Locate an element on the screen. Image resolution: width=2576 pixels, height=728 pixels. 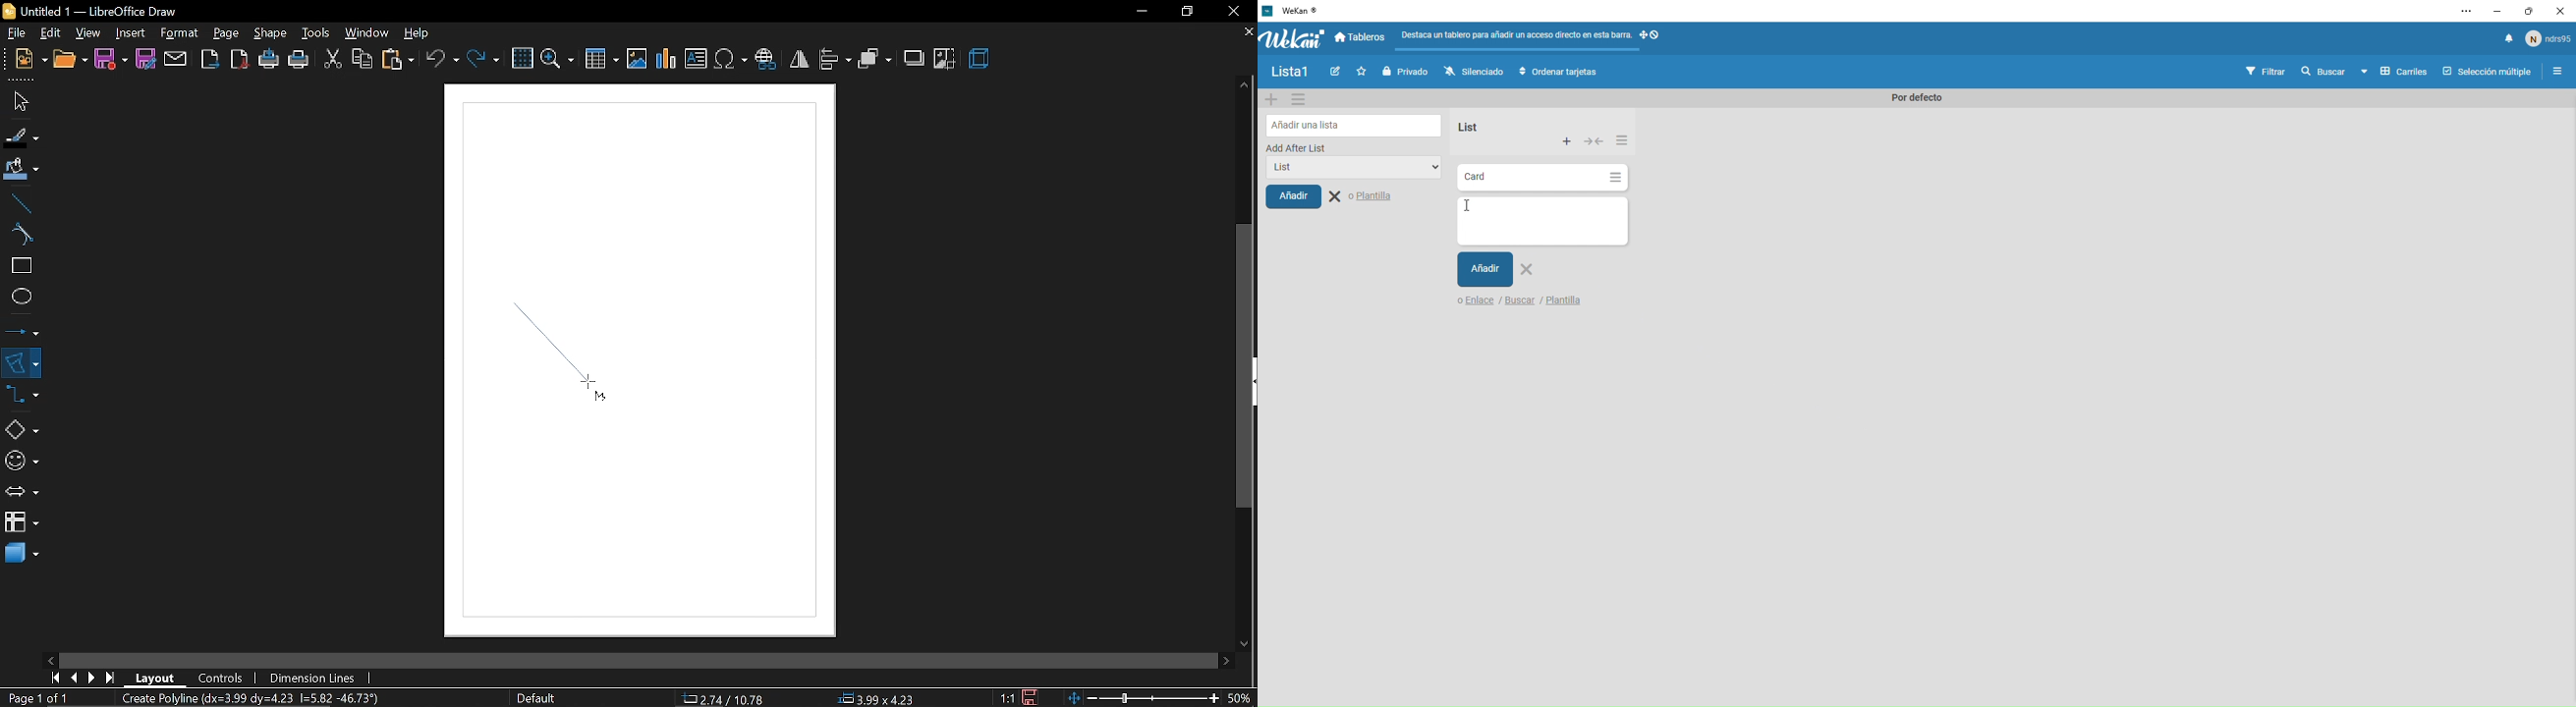
window is located at coordinates (365, 33).